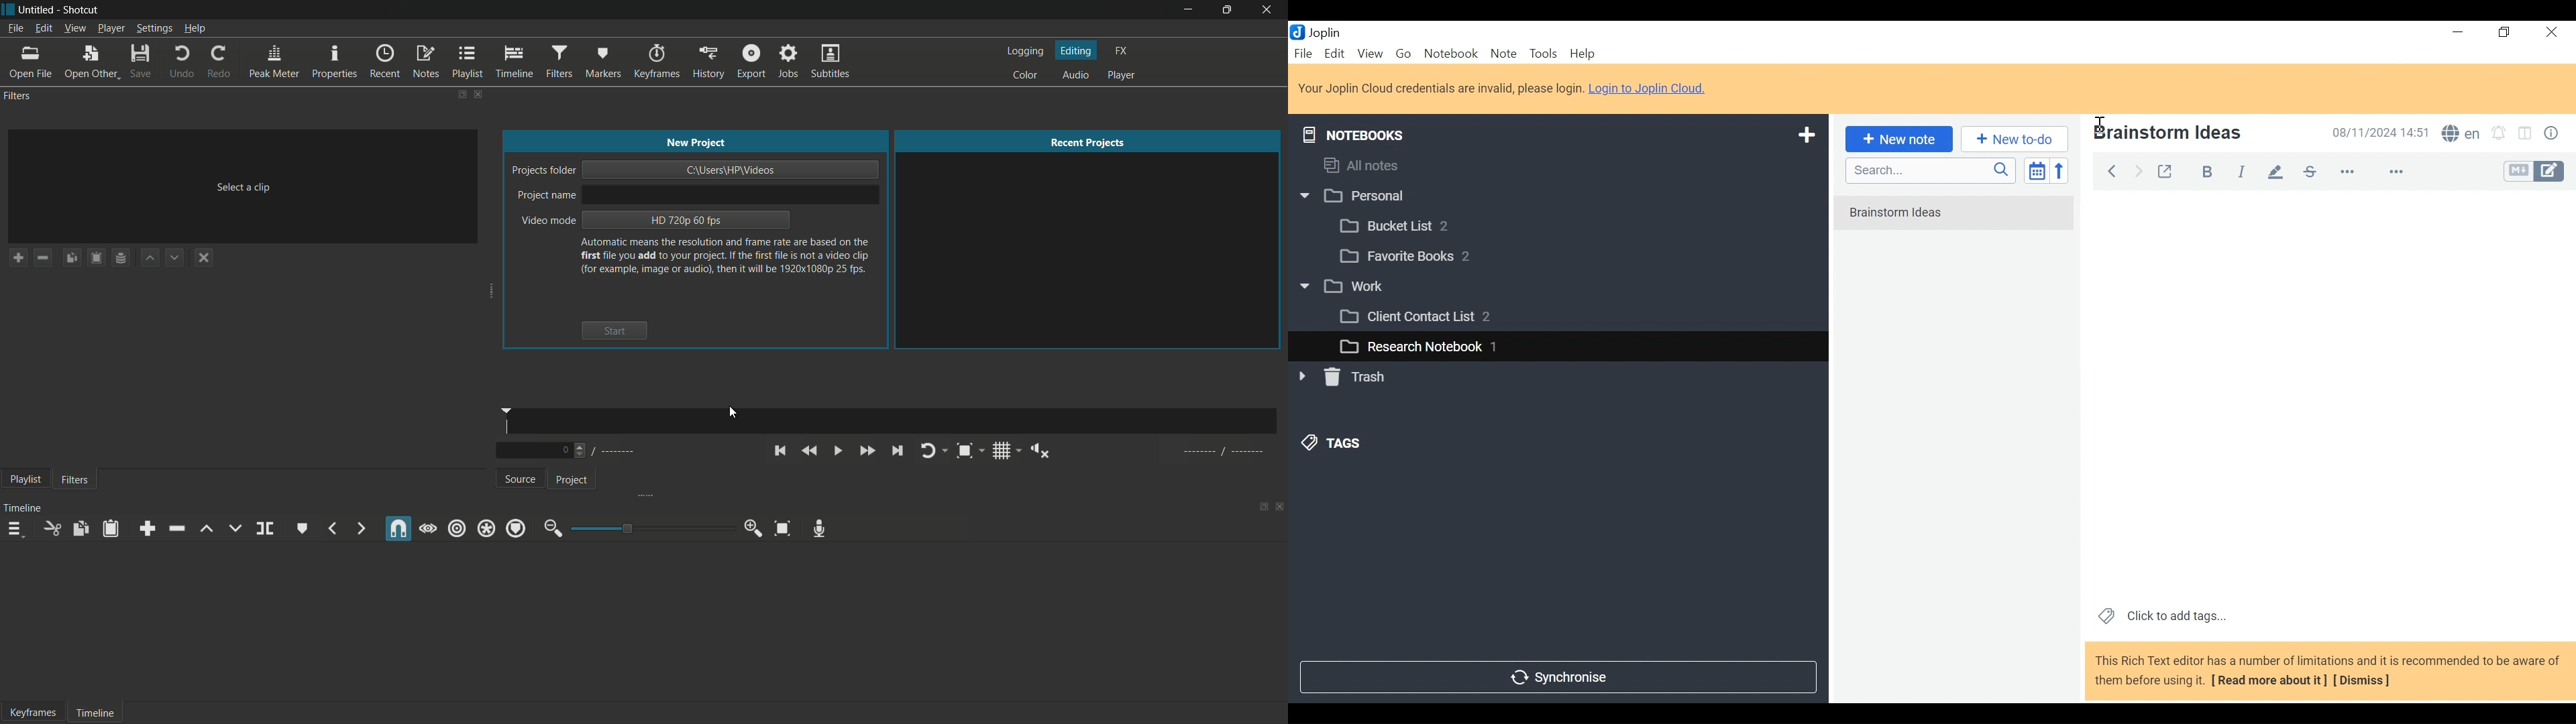 The image size is (2576, 728). I want to click on hd 720p 60 fps, so click(686, 220).